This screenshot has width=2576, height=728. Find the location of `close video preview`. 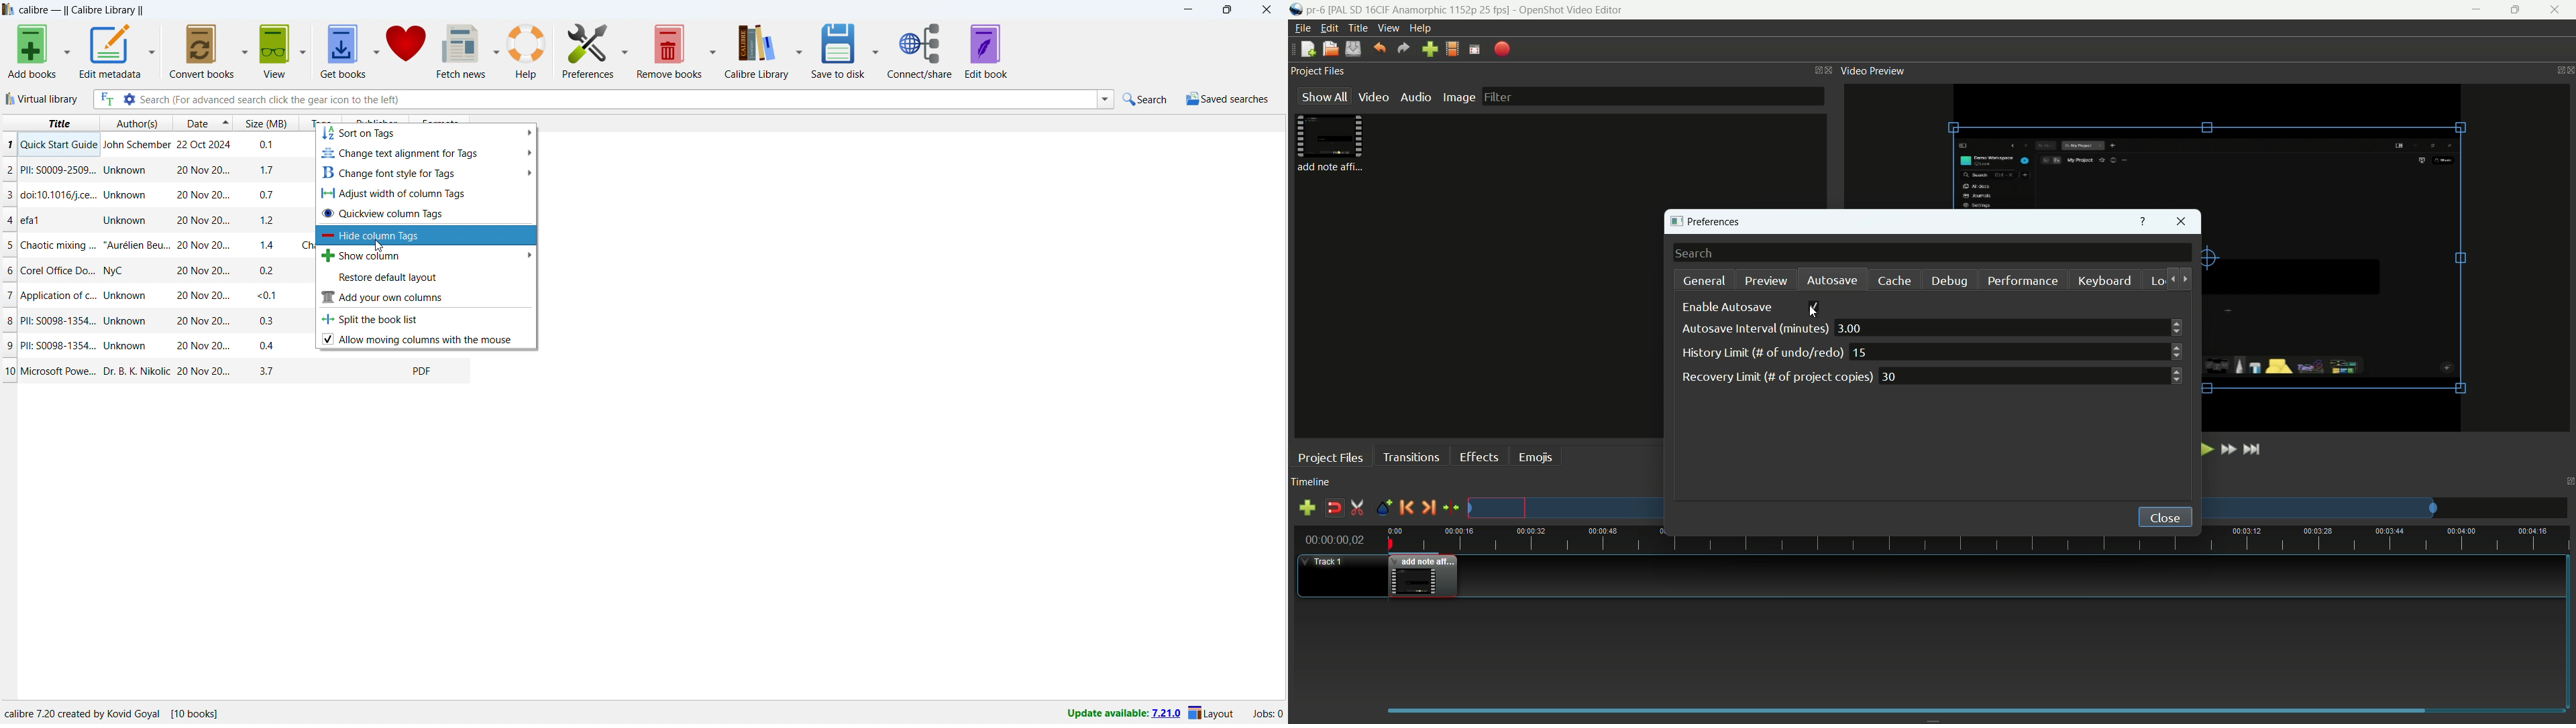

close video preview is located at coordinates (2571, 70).